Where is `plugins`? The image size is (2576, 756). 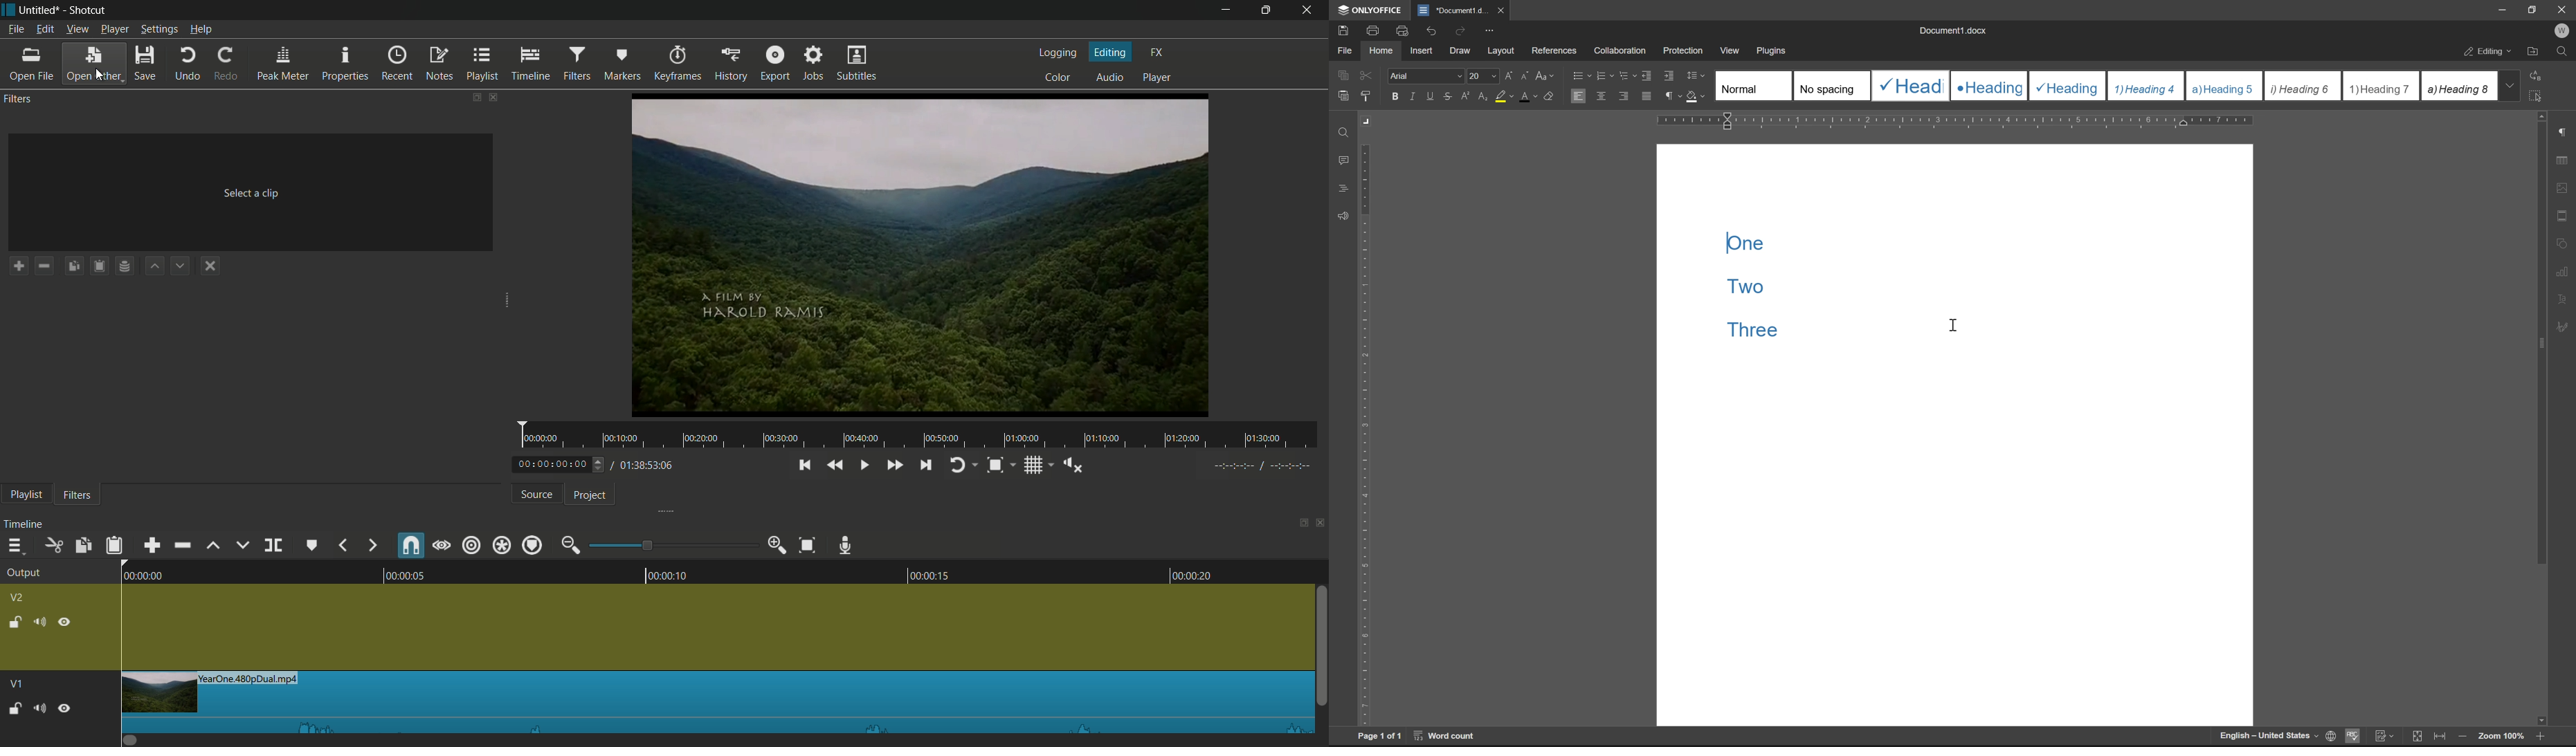
plugins is located at coordinates (1773, 51).